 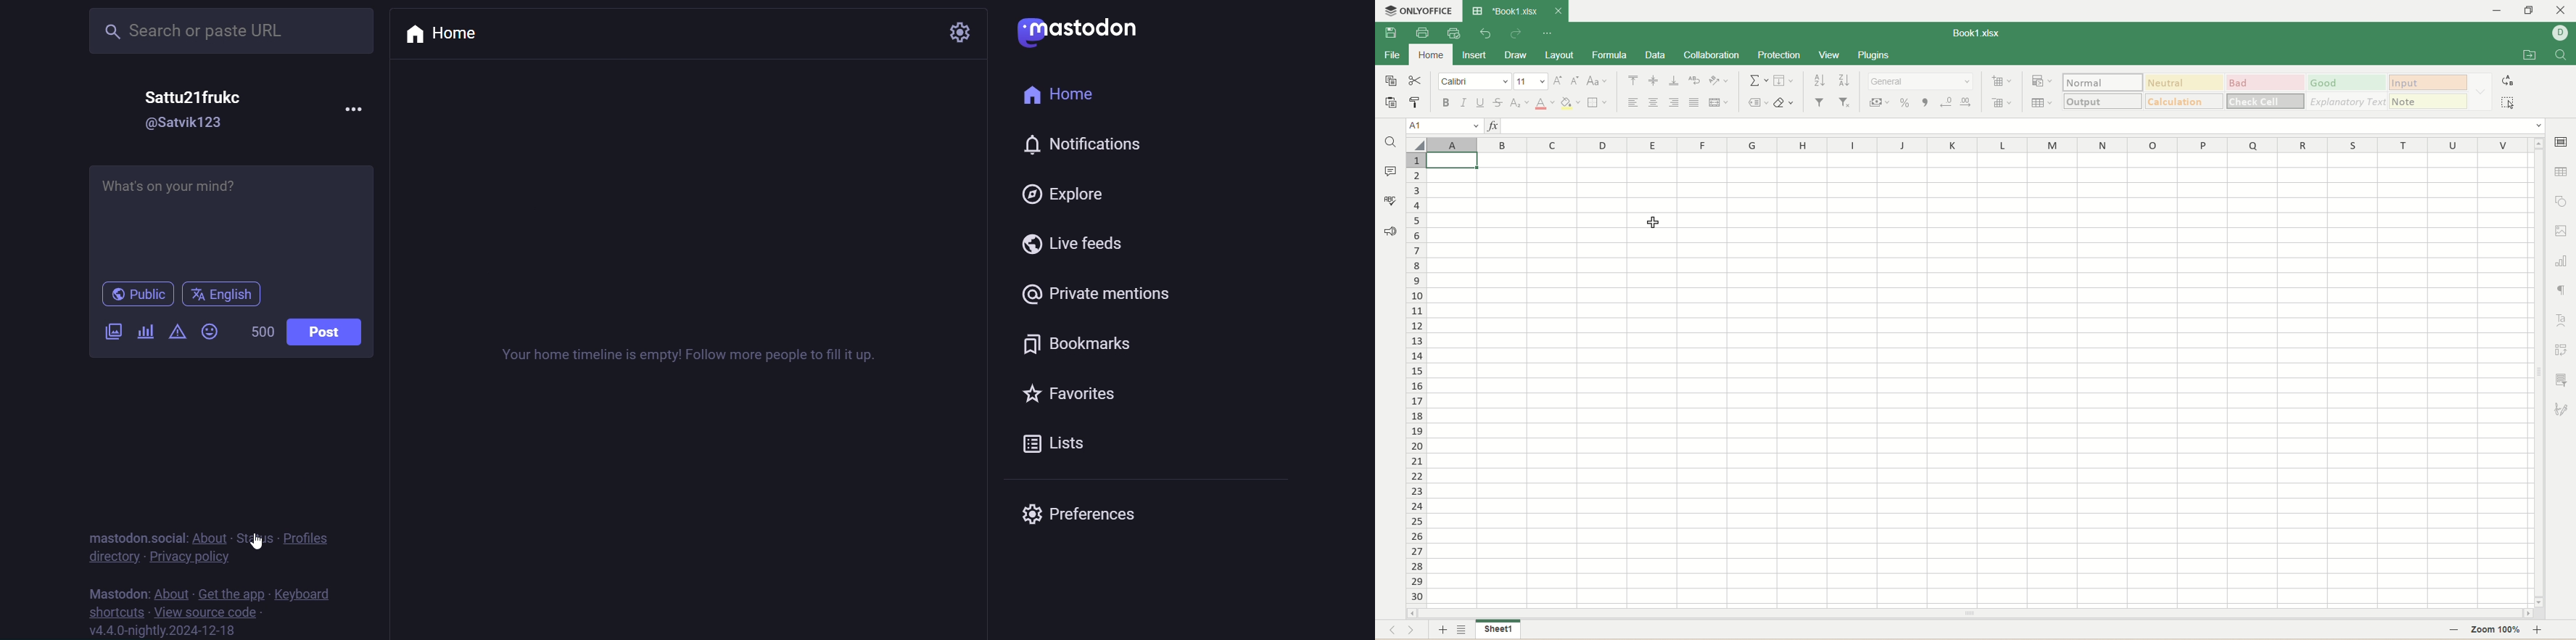 What do you see at coordinates (1829, 54) in the screenshot?
I see `view` at bounding box center [1829, 54].